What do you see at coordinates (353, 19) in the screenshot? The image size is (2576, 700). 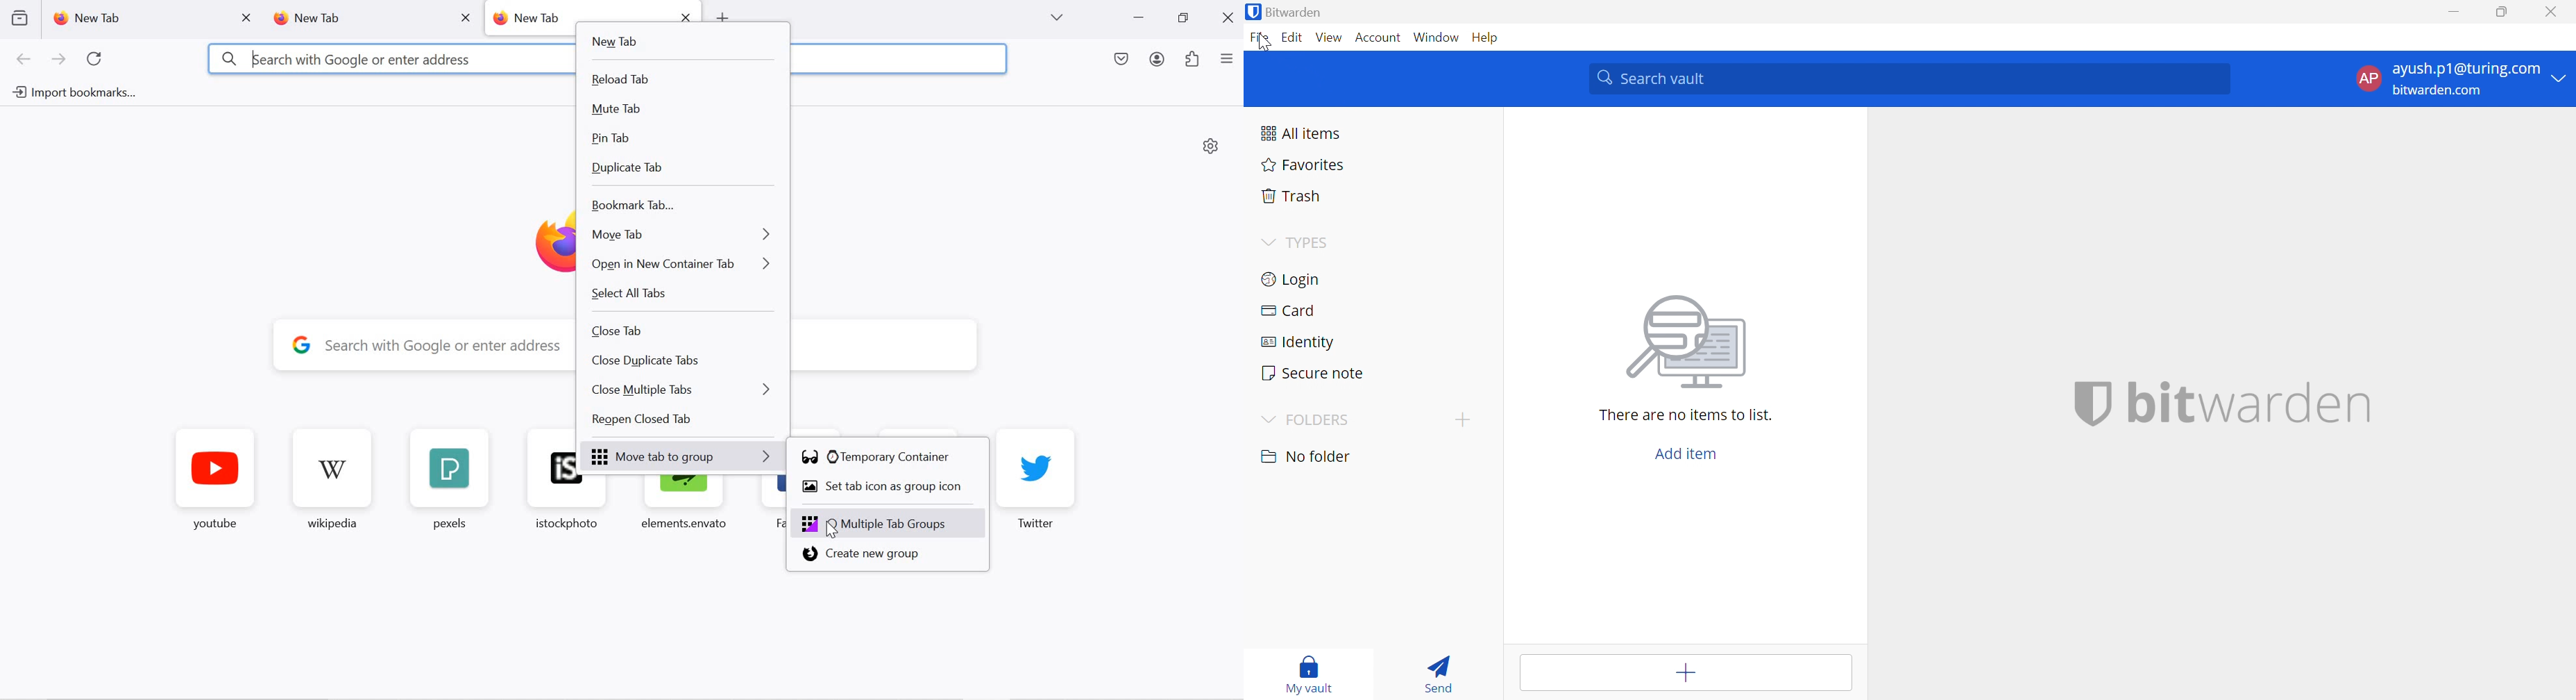 I see `new tab` at bounding box center [353, 19].